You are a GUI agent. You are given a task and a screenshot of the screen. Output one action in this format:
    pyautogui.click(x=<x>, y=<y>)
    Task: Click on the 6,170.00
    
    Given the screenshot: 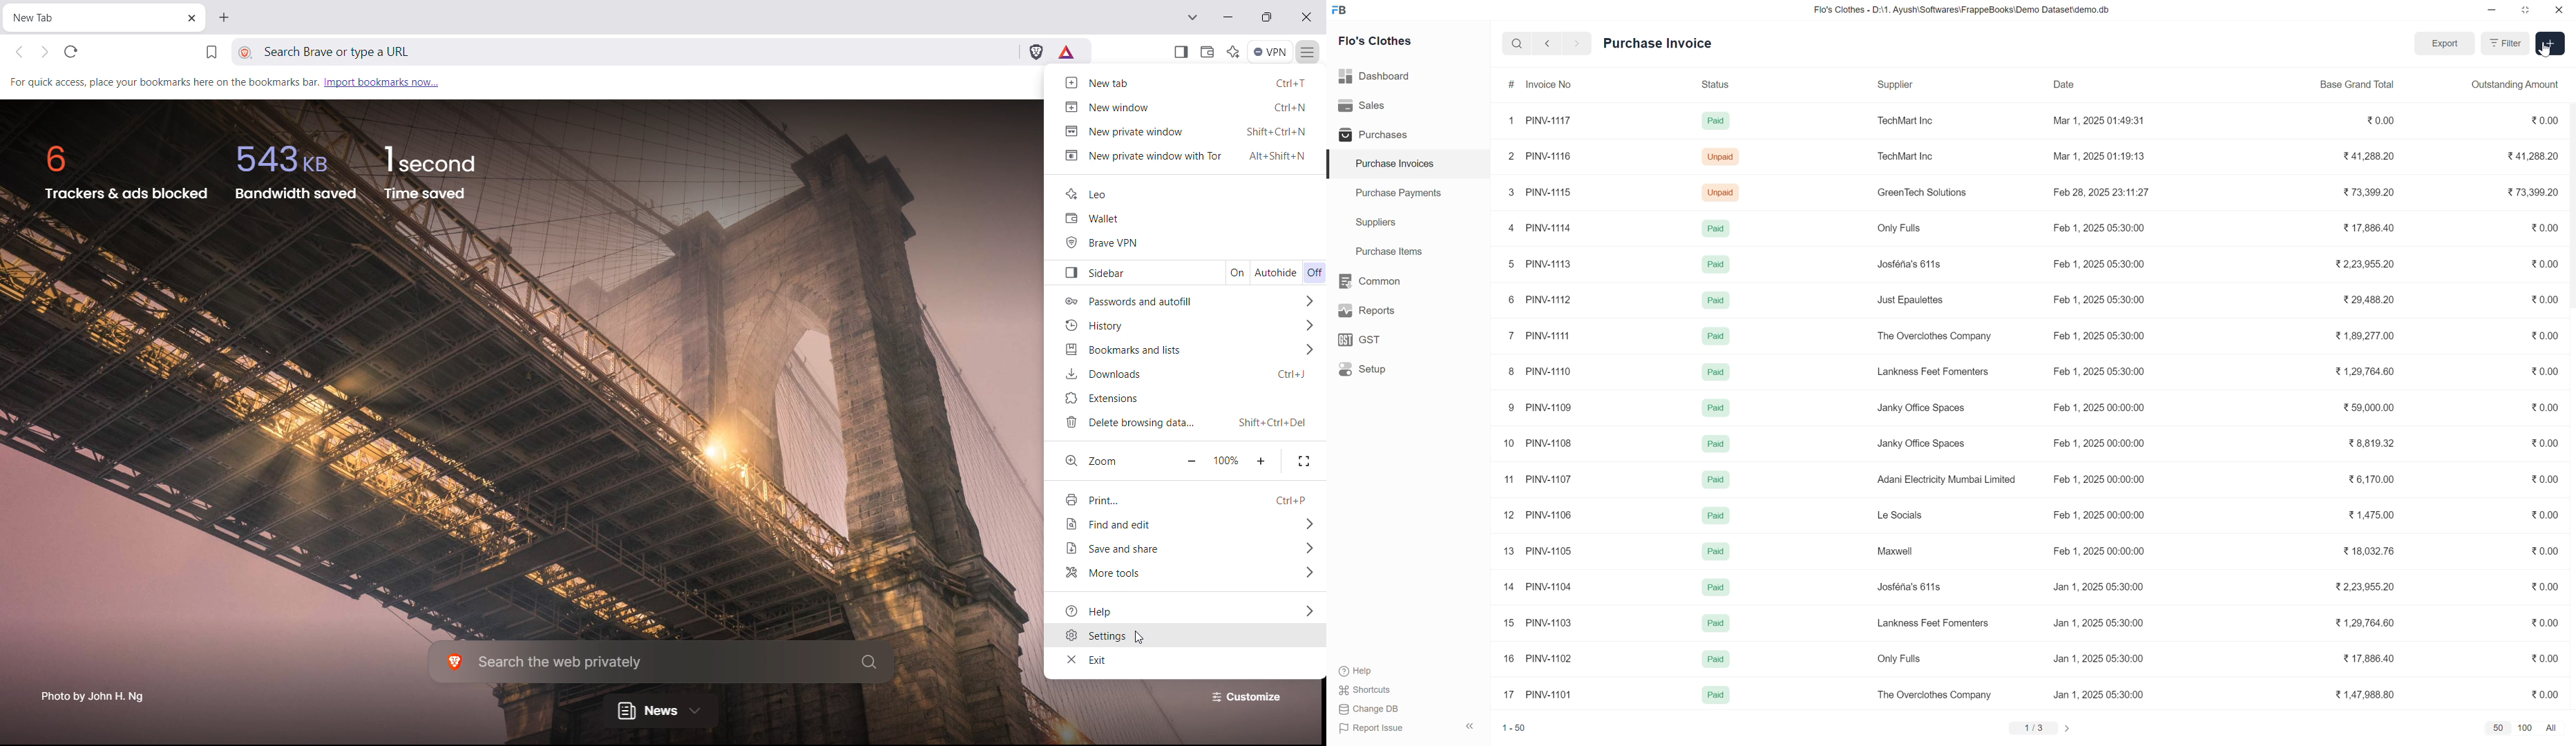 What is the action you would take?
    pyautogui.click(x=2371, y=478)
    